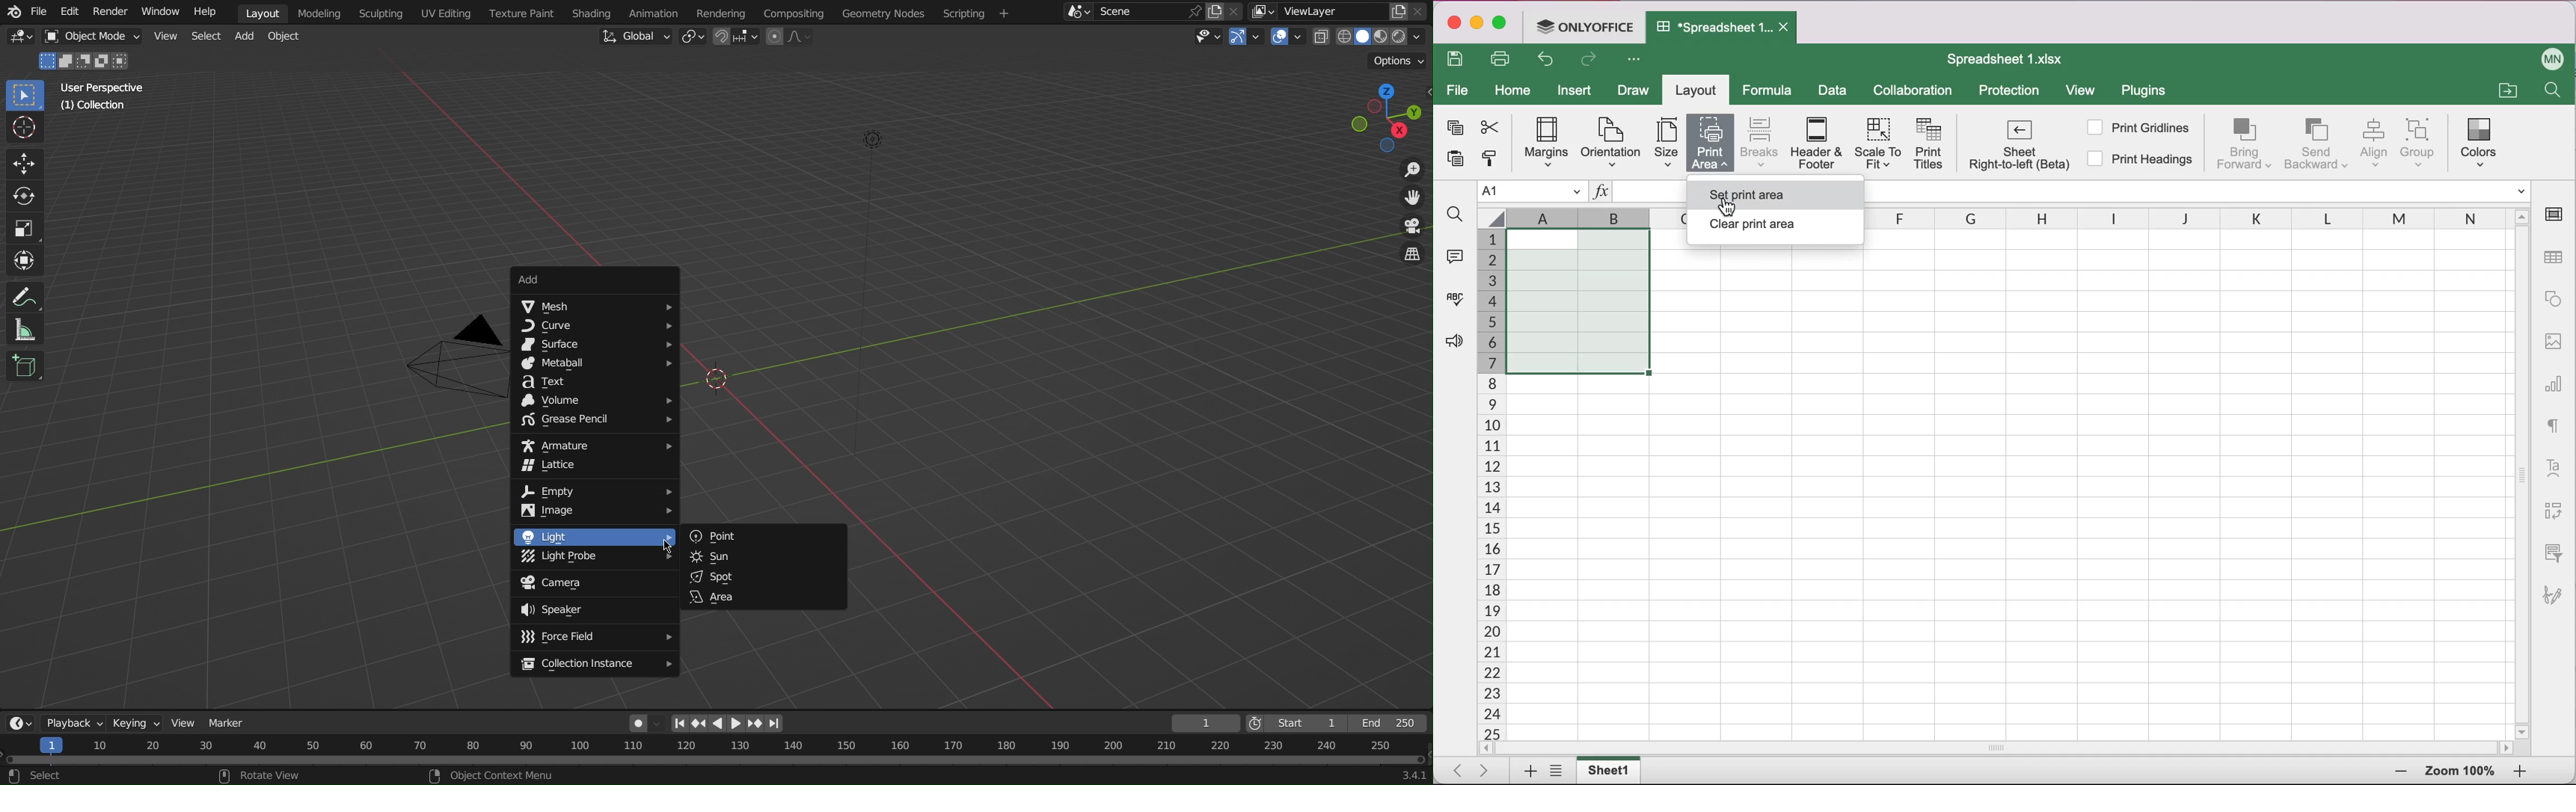  What do you see at coordinates (1769, 191) in the screenshot?
I see `Set print area` at bounding box center [1769, 191].